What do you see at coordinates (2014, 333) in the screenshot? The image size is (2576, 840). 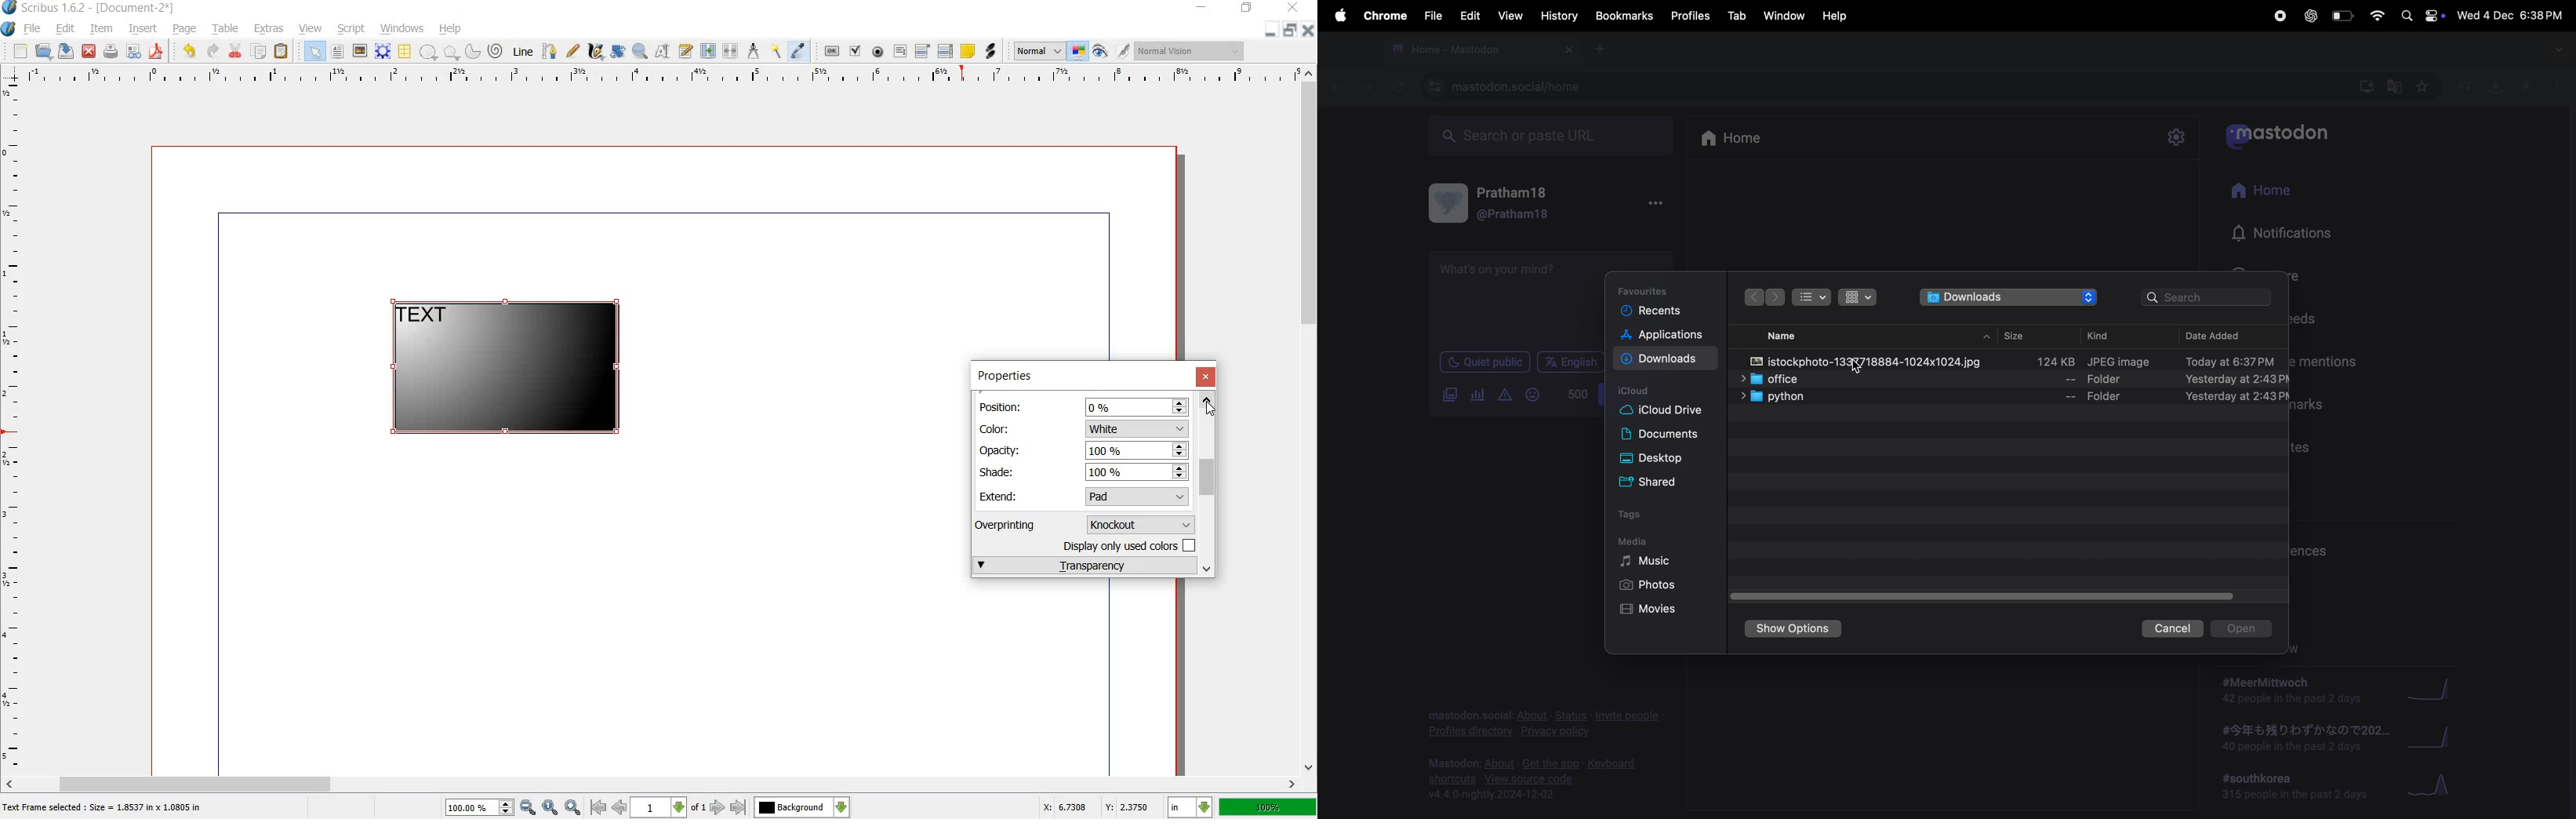 I see `size` at bounding box center [2014, 333].